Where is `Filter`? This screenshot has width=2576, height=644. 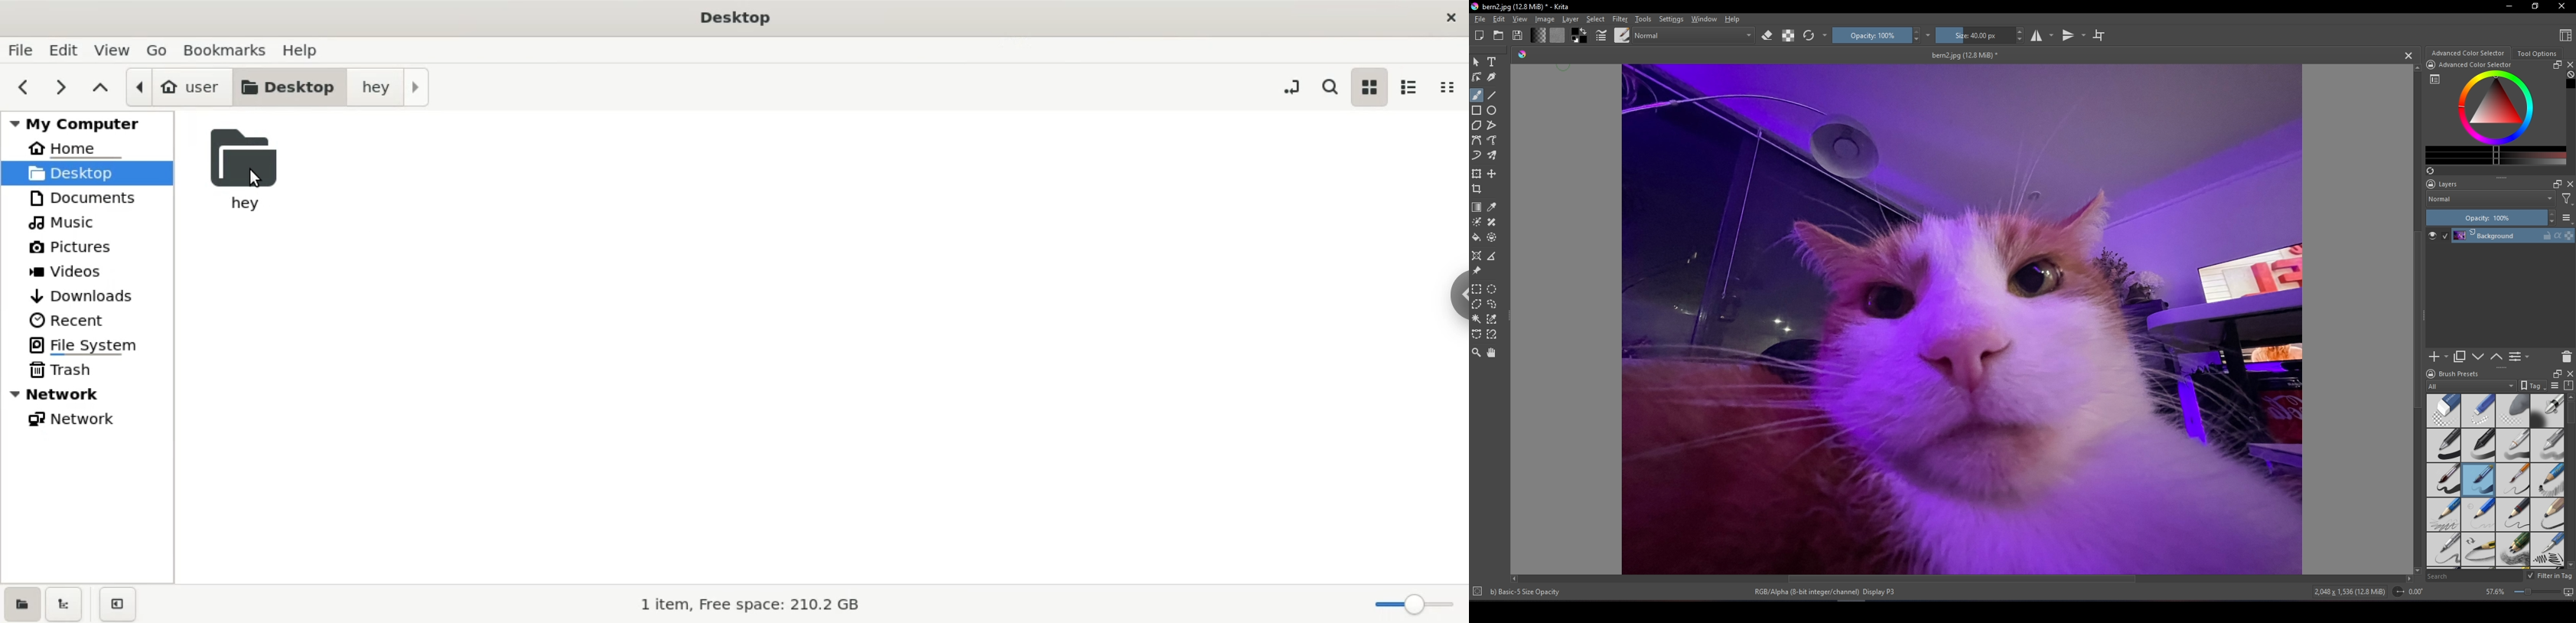
Filter is located at coordinates (1621, 20).